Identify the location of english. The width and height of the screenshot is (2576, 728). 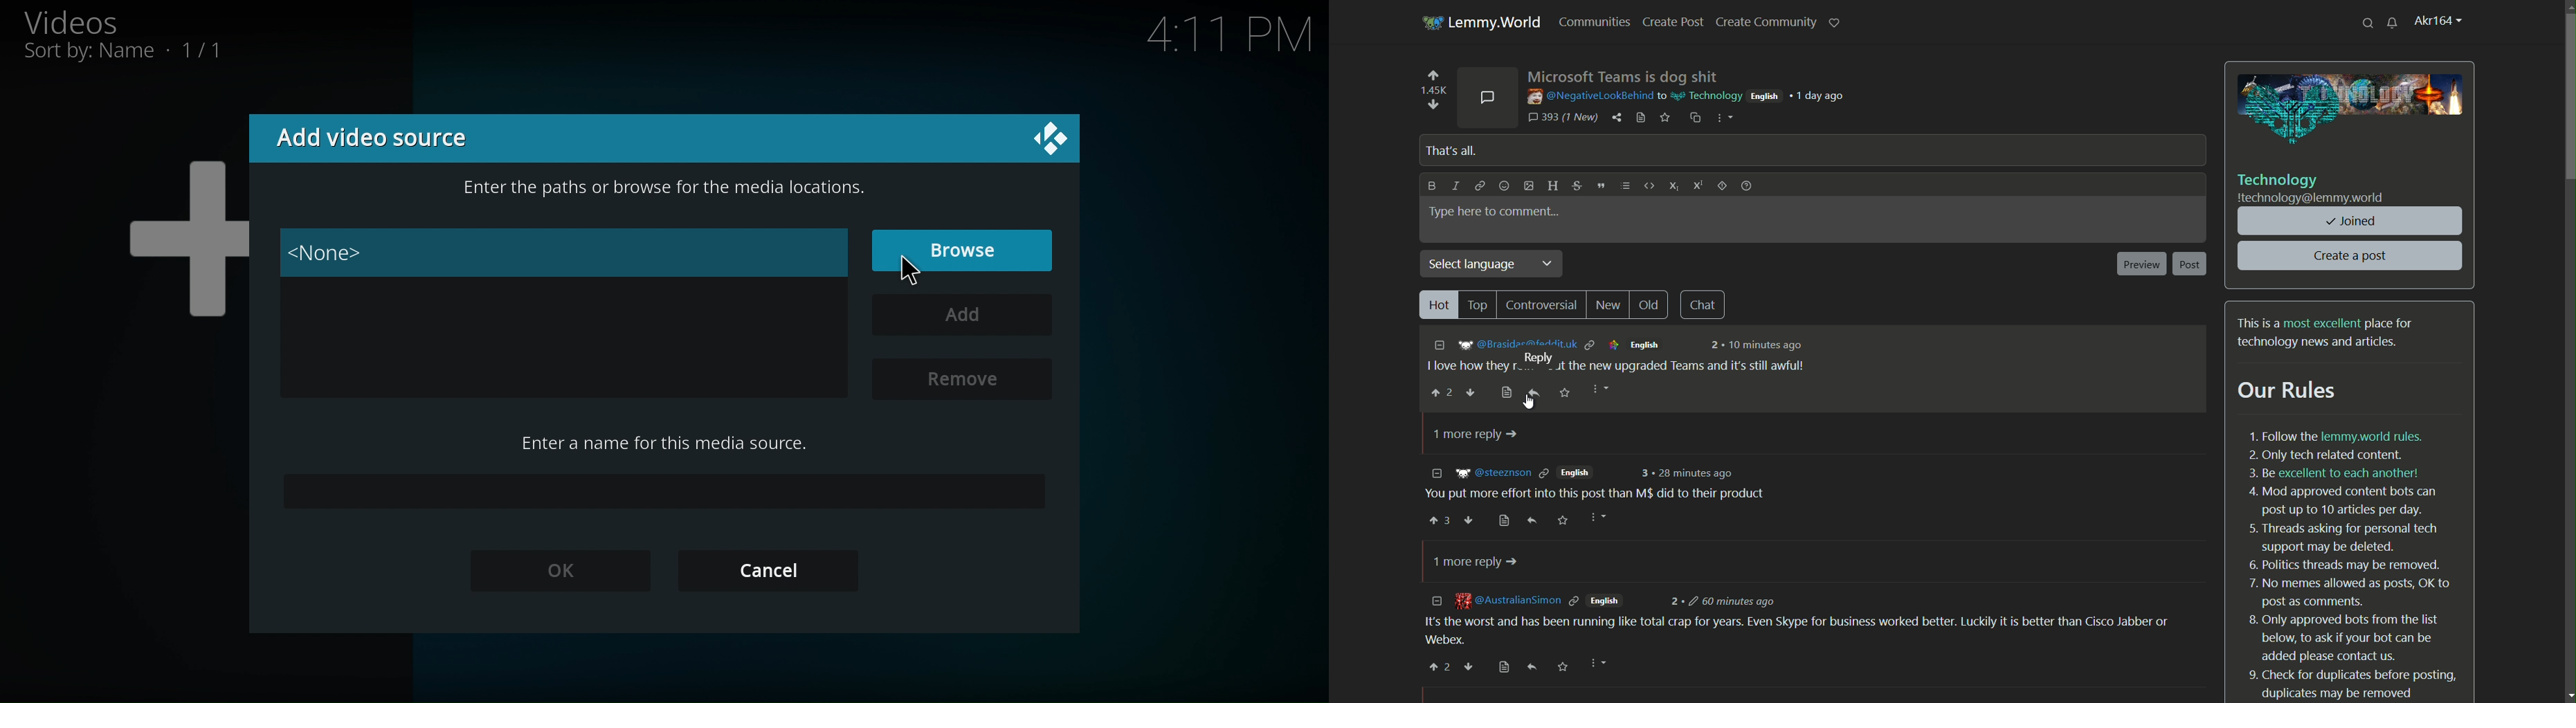
(1764, 96).